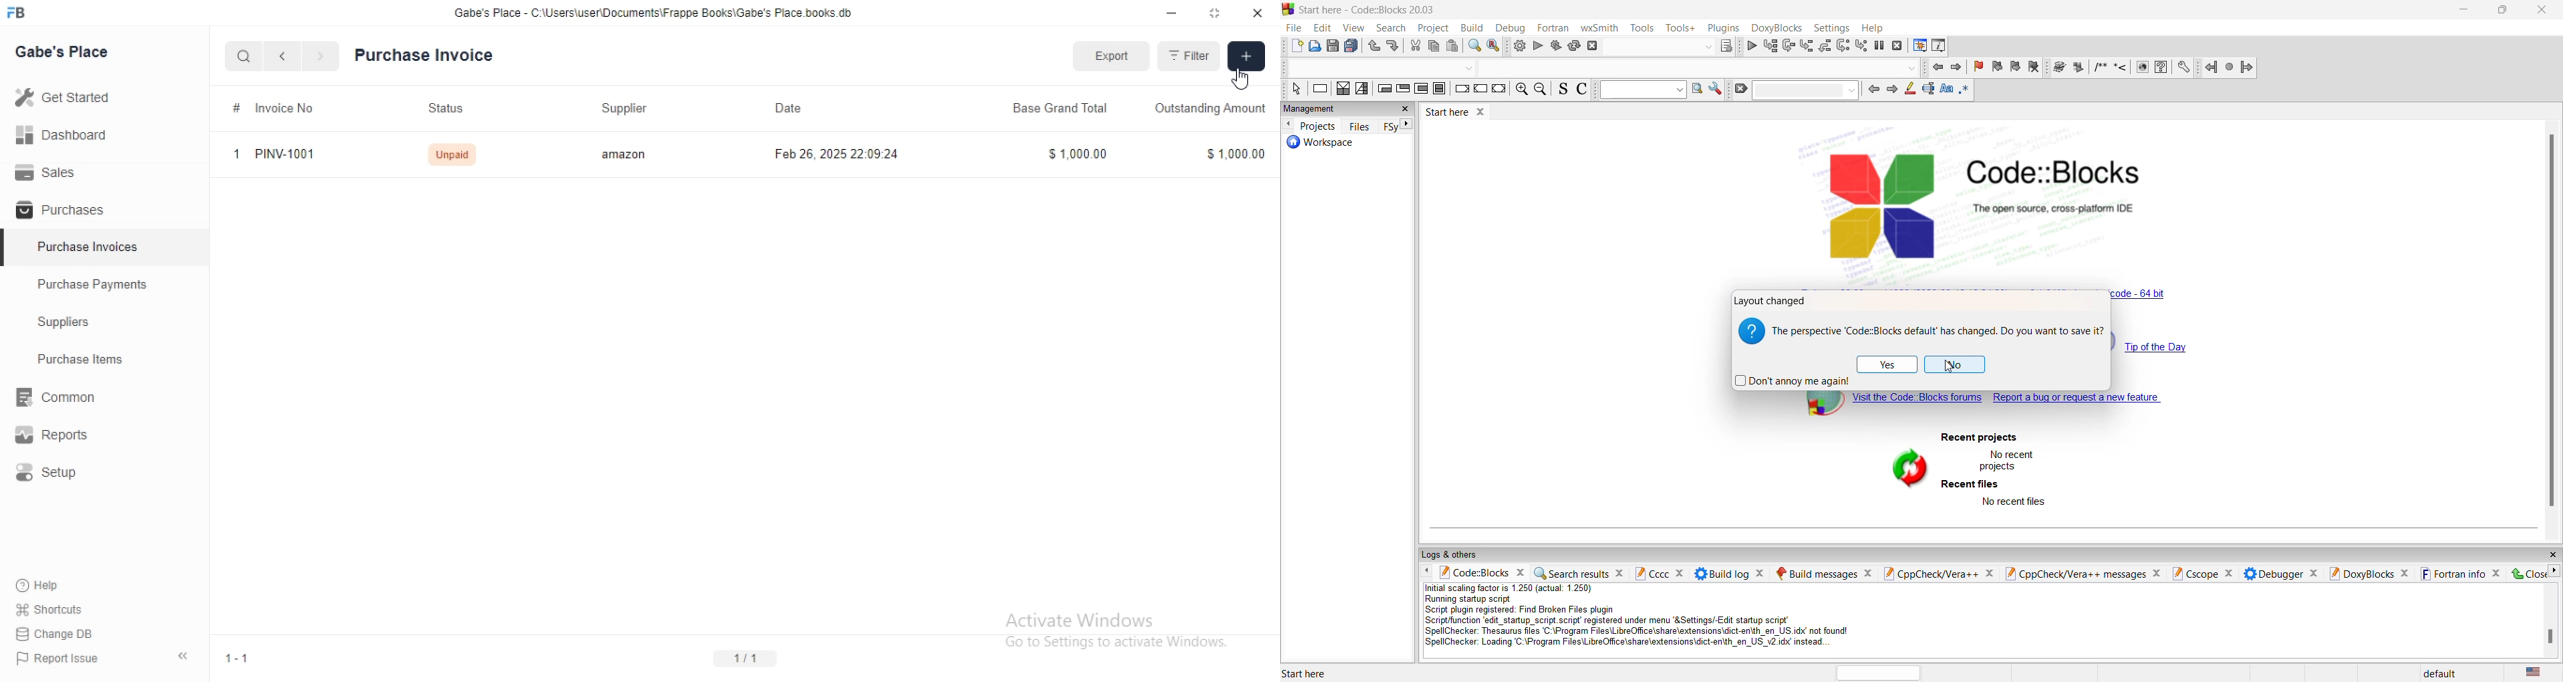  What do you see at coordinates (1643, 28) in the screenshot?
I see `tools` at bounding box center [1643, 28].